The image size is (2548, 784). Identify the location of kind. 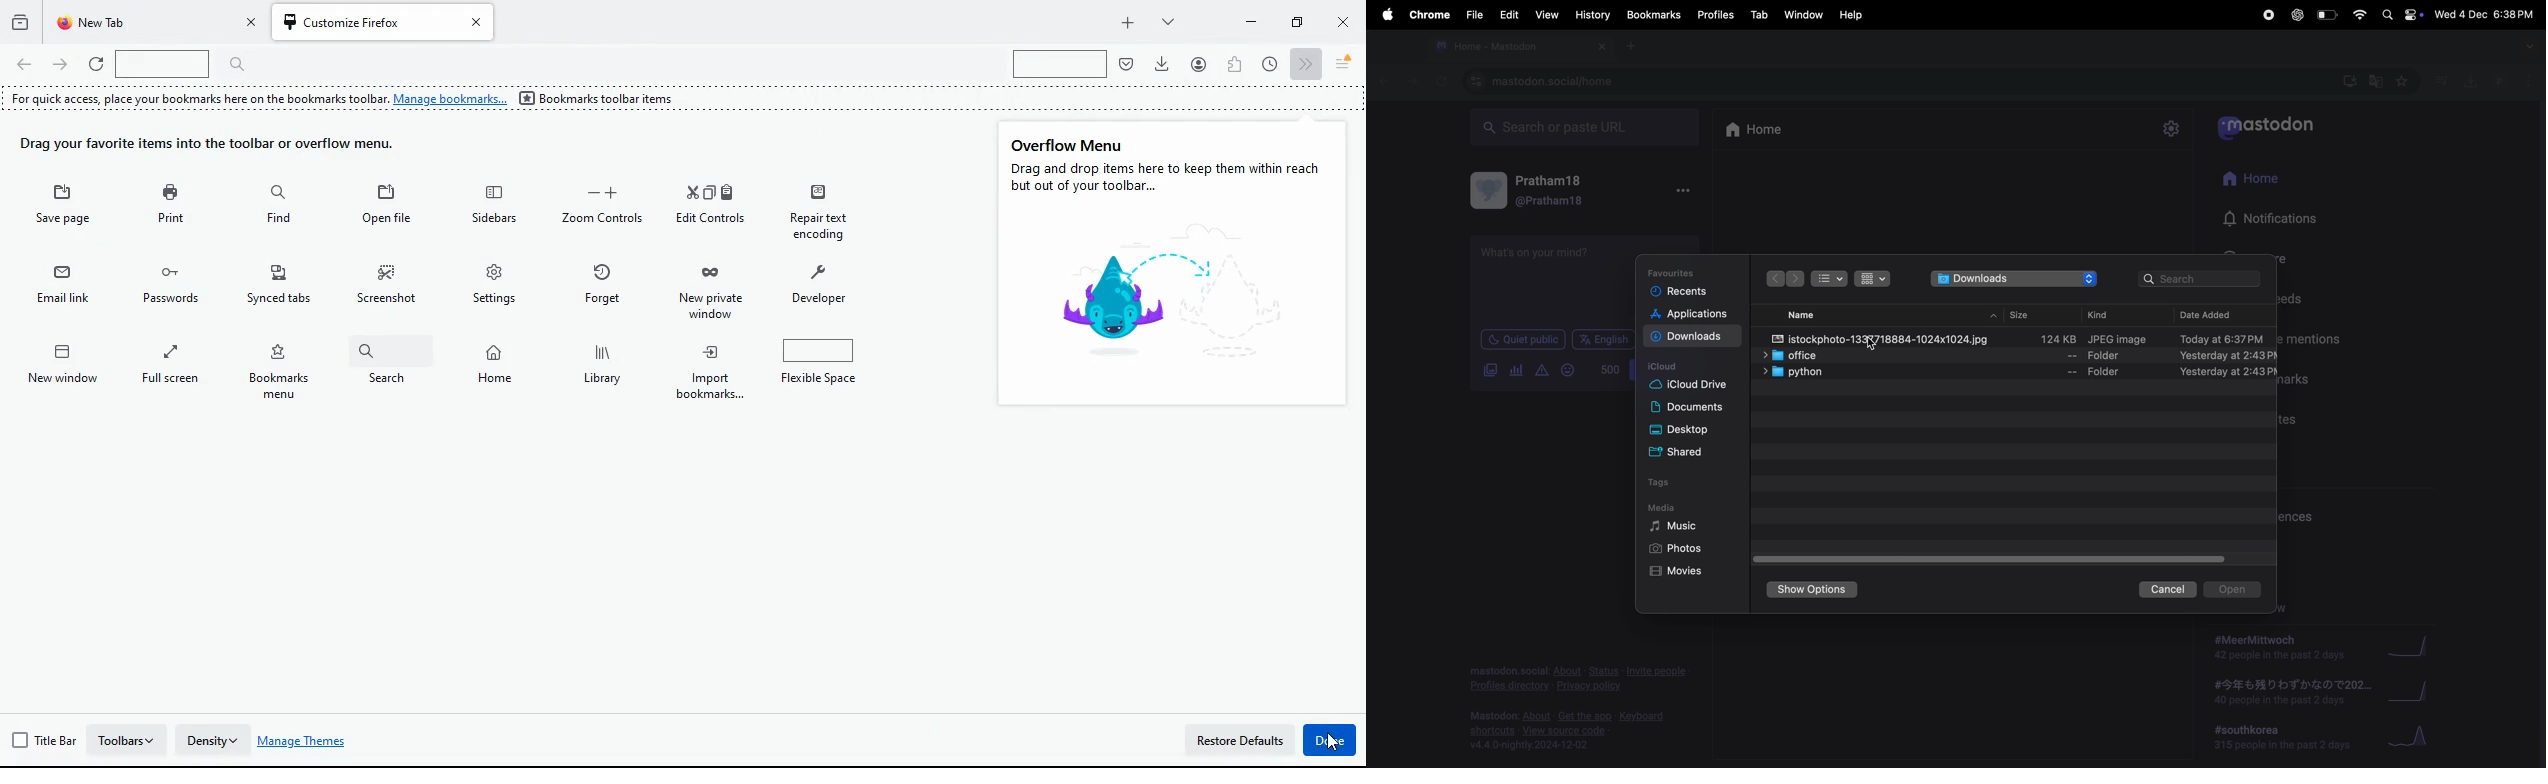
(2107, 314).